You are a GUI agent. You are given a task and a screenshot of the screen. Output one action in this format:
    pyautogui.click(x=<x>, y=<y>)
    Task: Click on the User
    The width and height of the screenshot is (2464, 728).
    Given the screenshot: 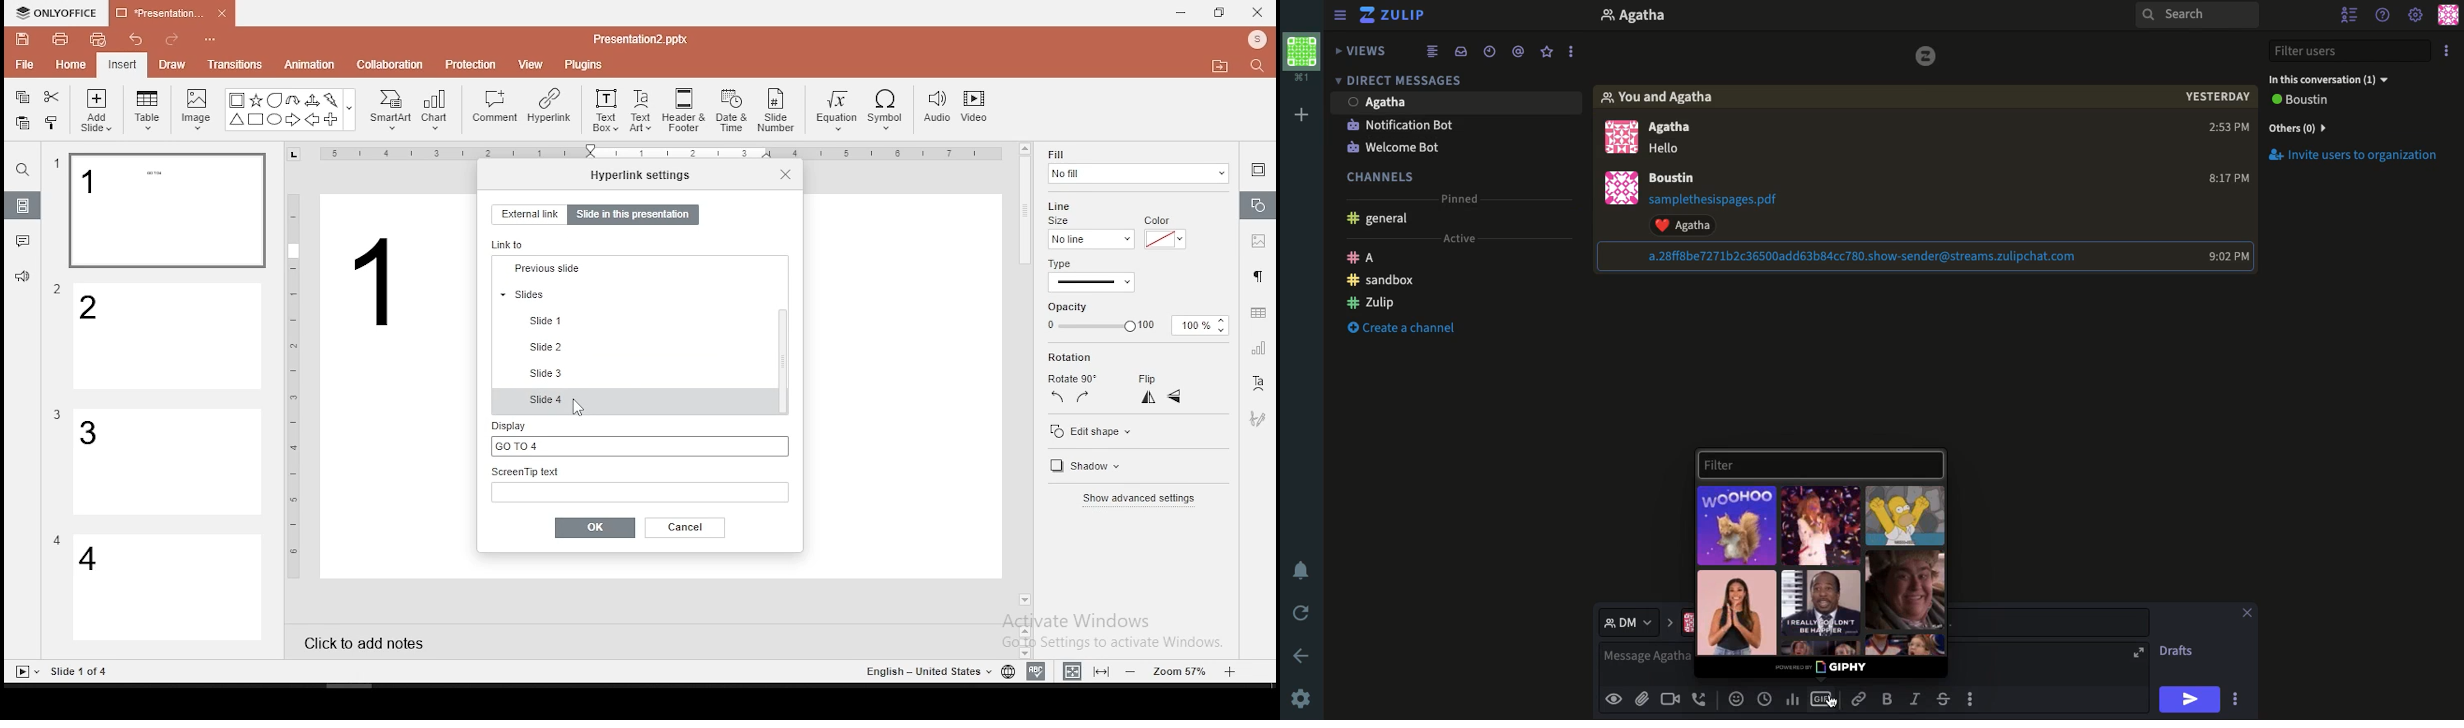 What is the action you would take?
    pyautogui.click(x=1681, y=178)
    